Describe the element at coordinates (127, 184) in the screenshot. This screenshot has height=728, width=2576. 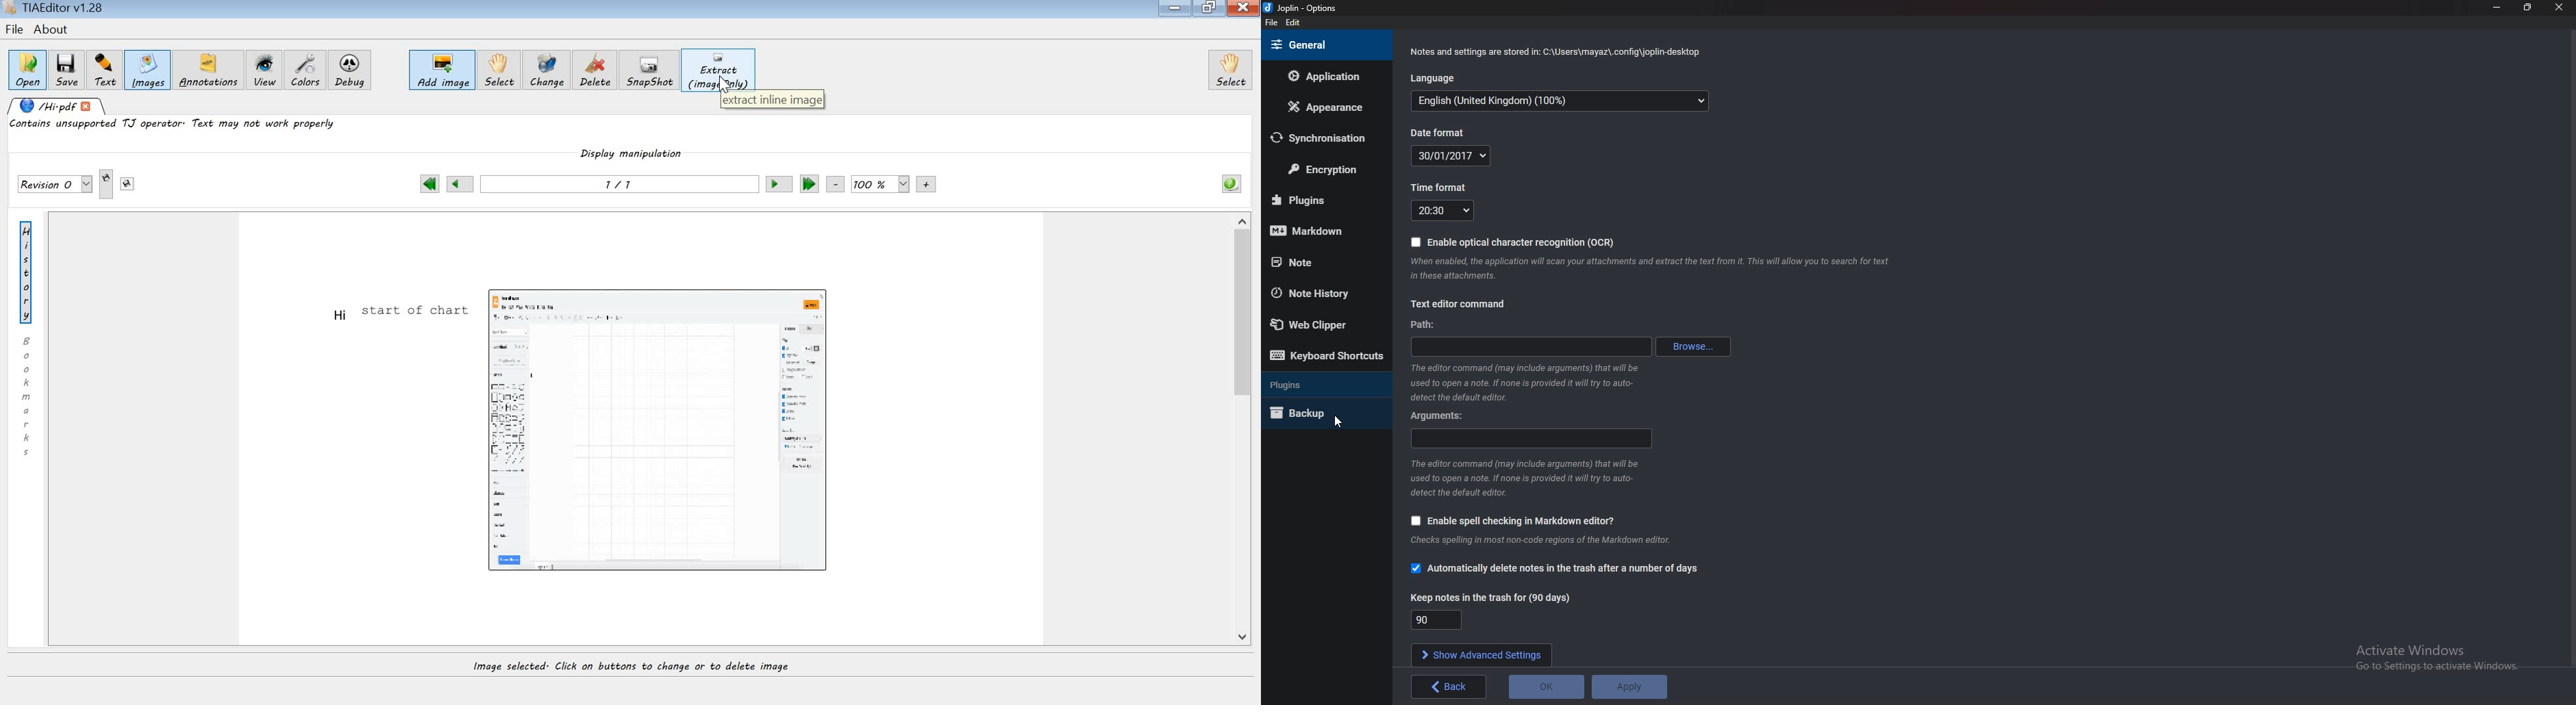
I see `saves this revision to another file` at that location.